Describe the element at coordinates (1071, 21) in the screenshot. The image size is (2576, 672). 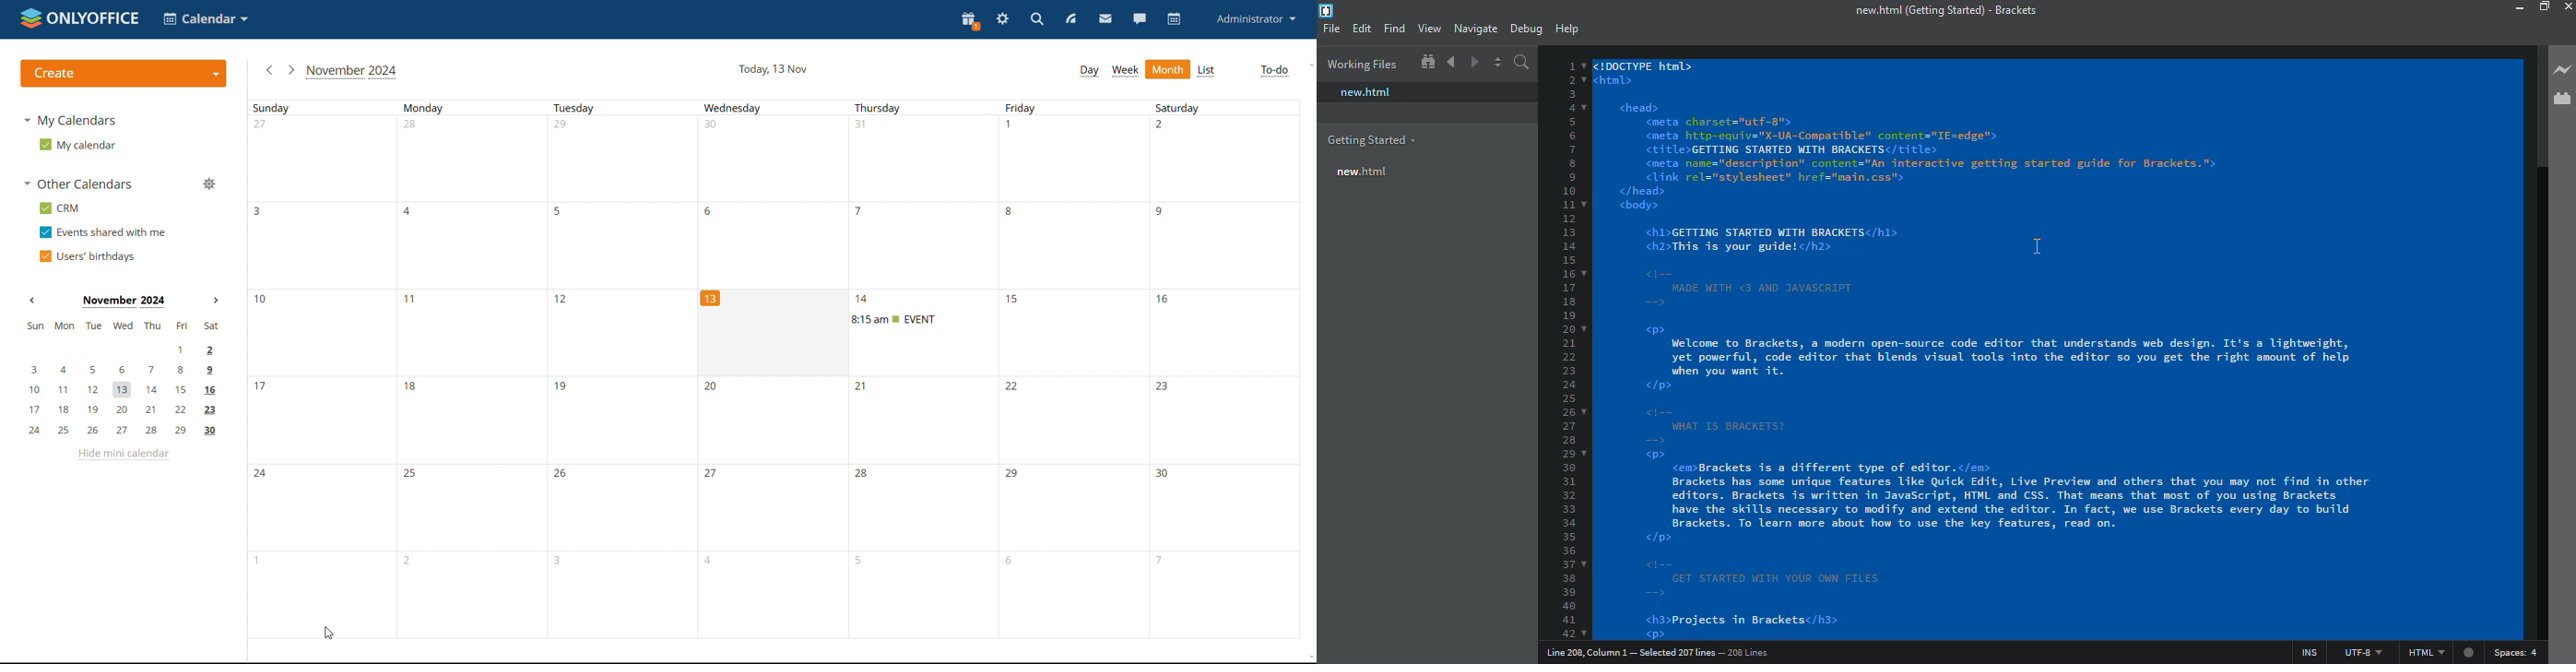
I see `feed` at that location.